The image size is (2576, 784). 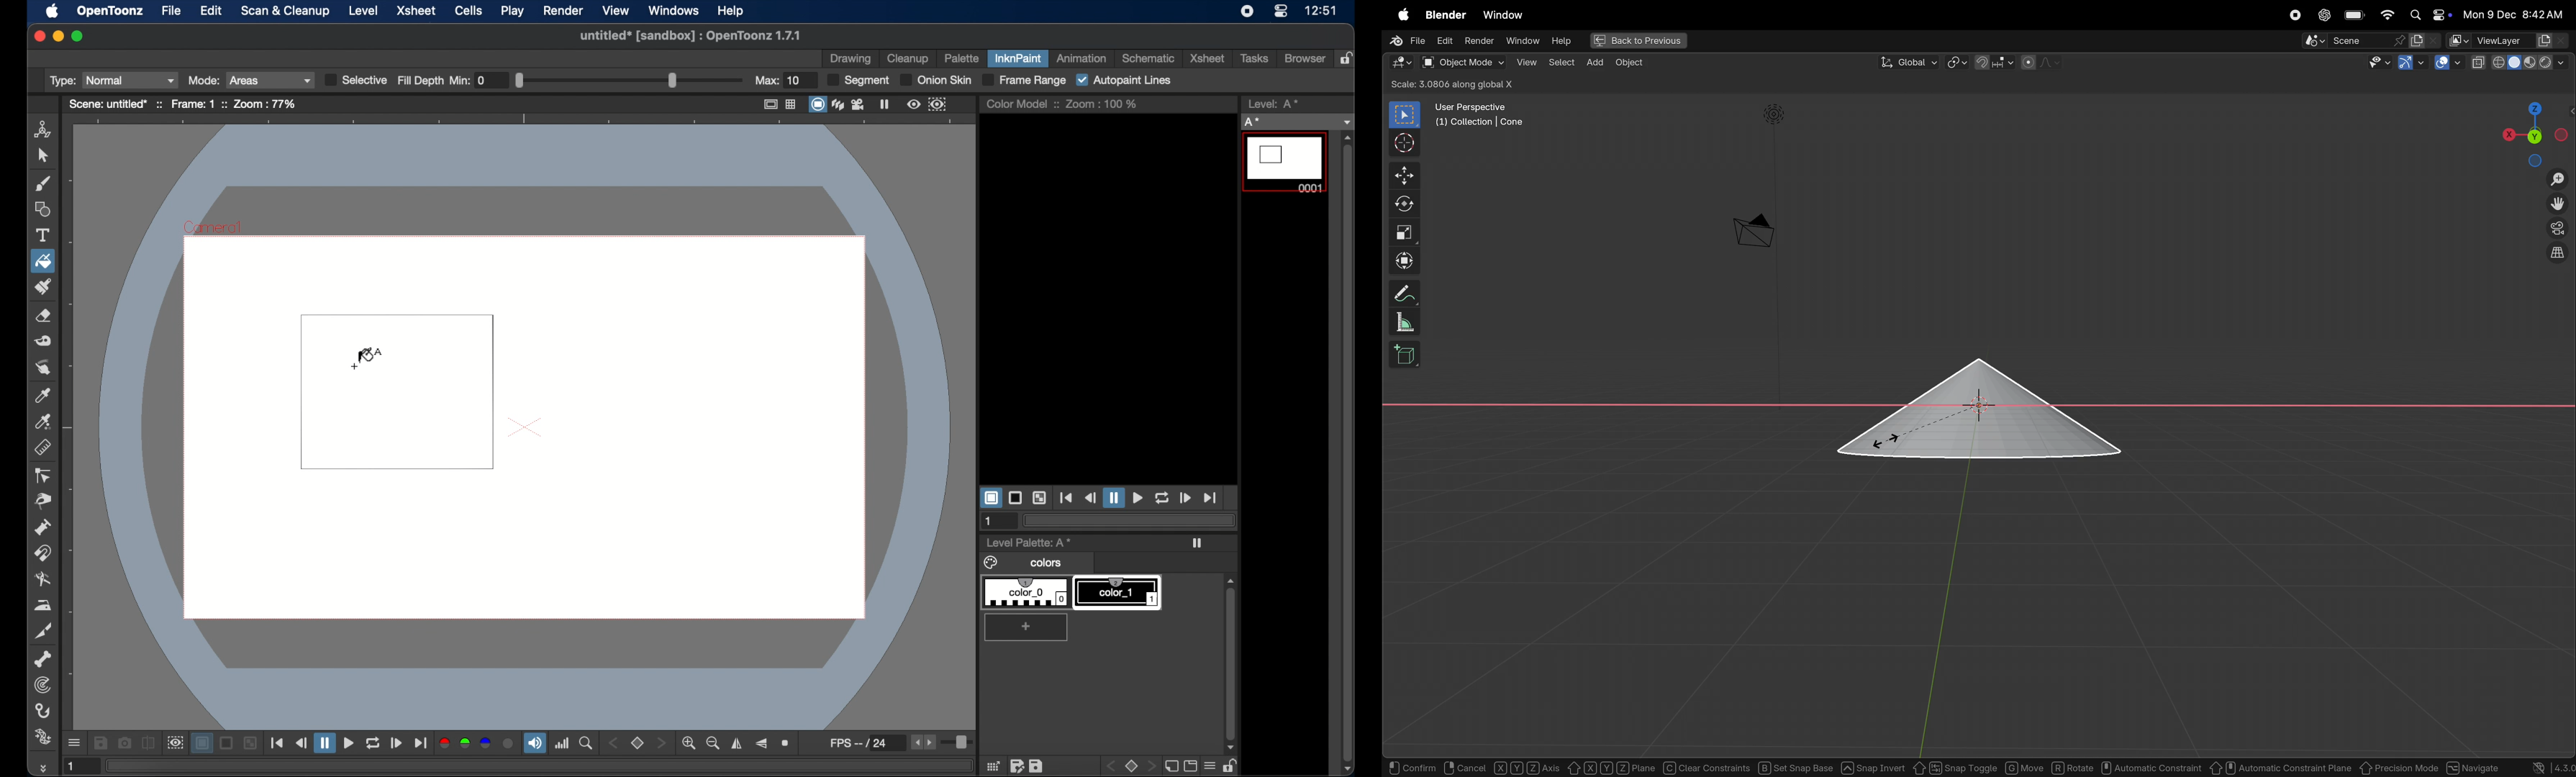 What do you see at coordinates (1206, 58) in the screenshot?
I see `xsheet` at bounding box center [1206, 58].